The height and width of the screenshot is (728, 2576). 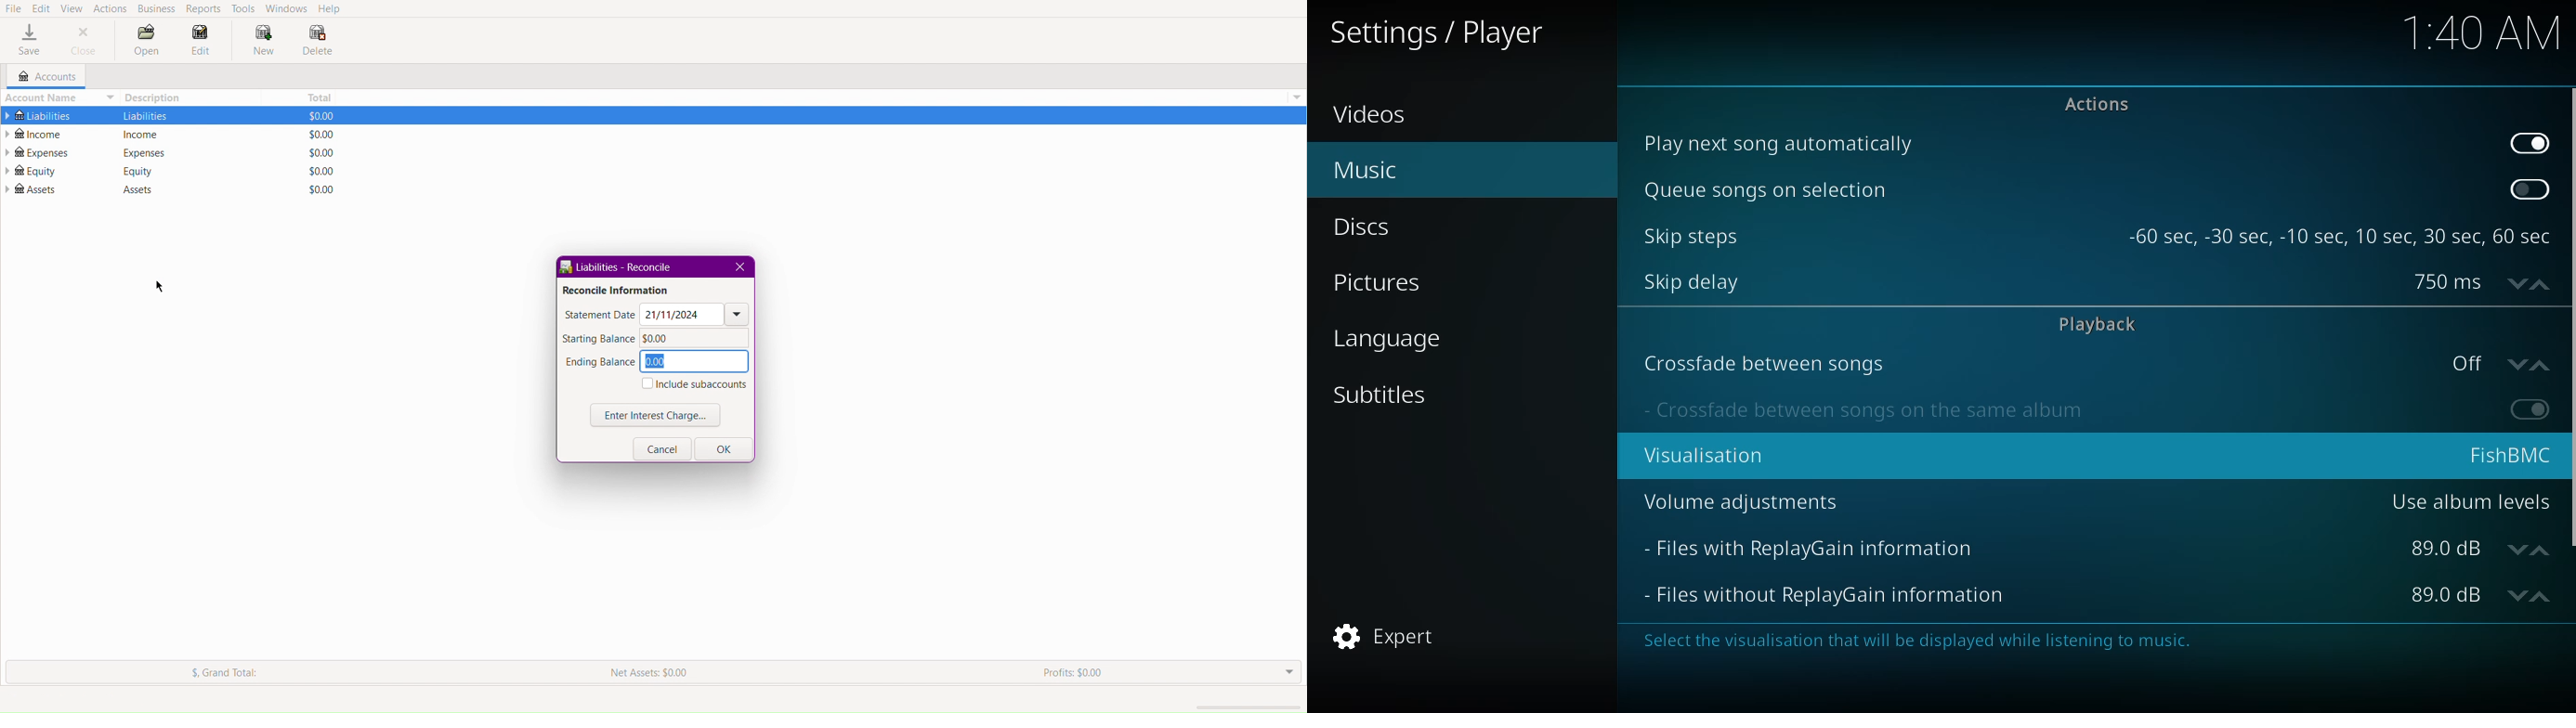 What do you see at coordinates (1692, 280) in the screenshot?
I see `skip delay` at bounding box center [1692, 280].